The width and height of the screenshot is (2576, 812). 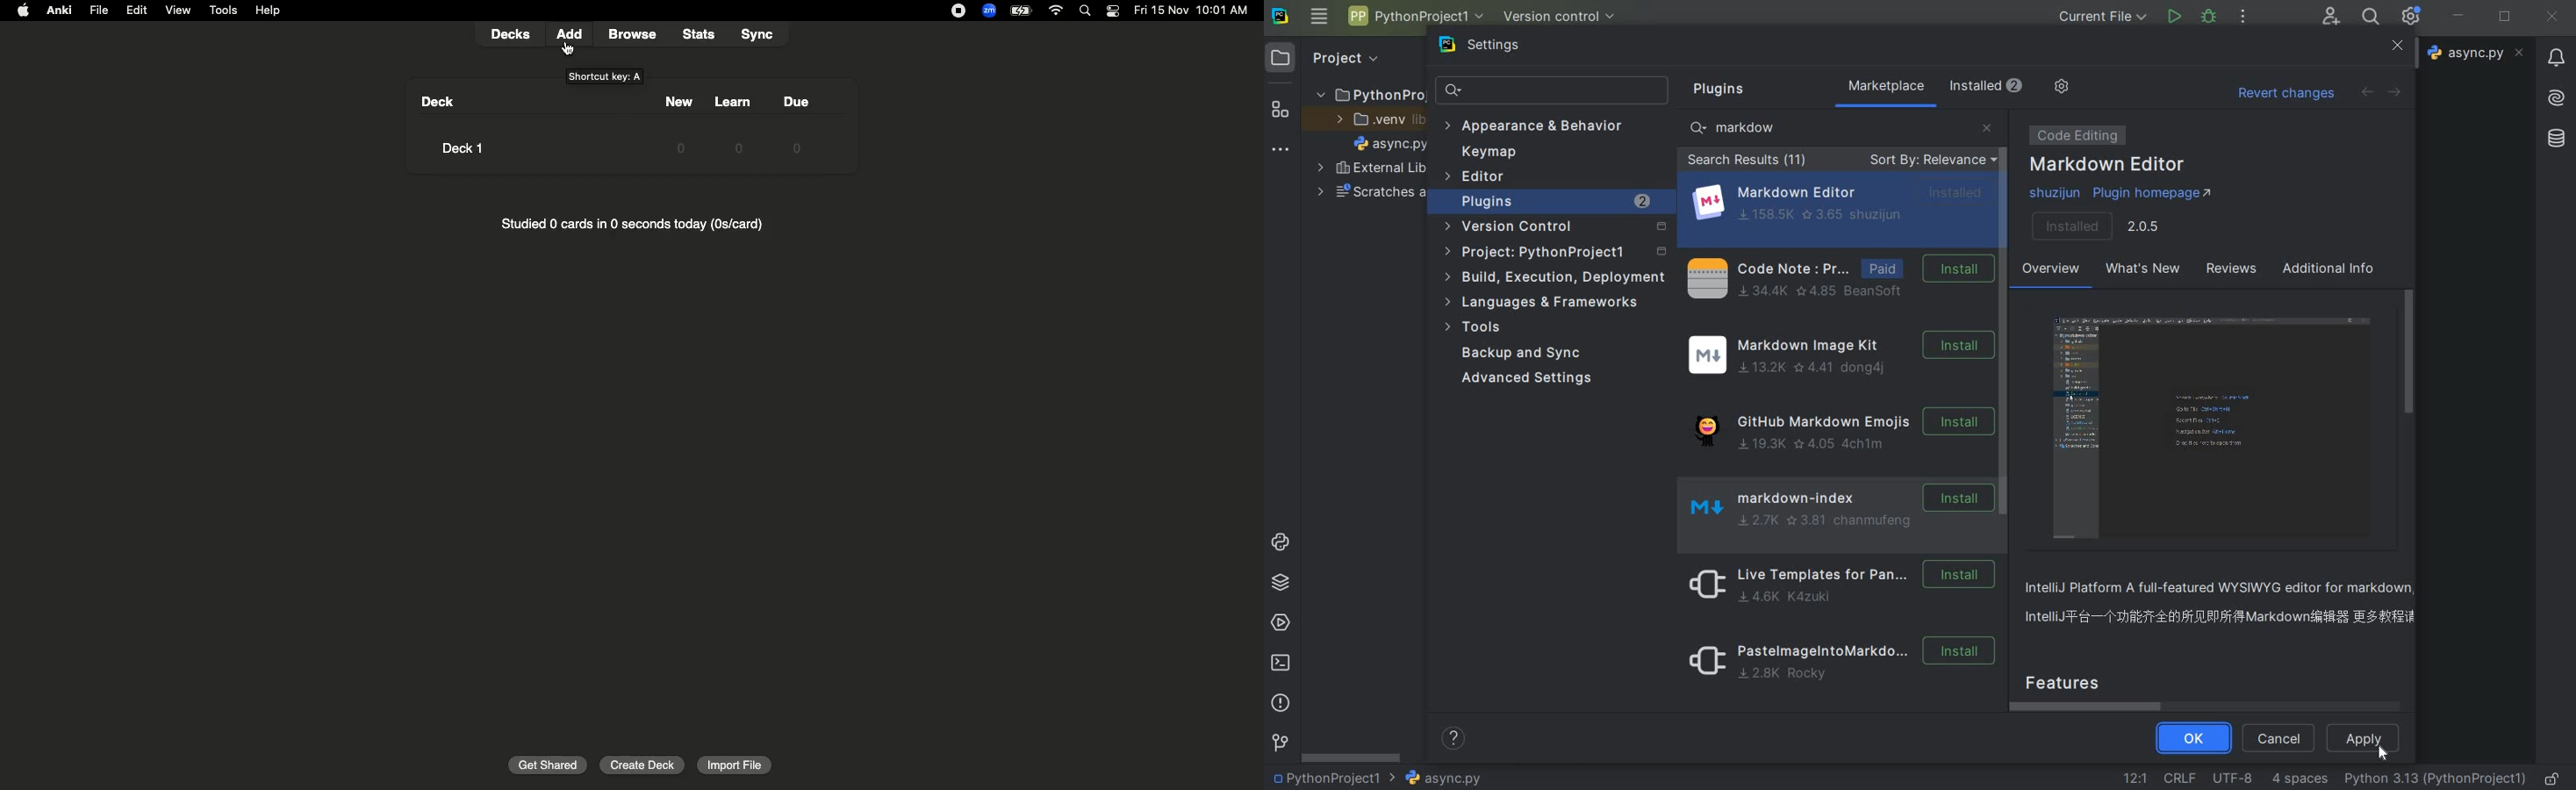 I want to click on file name, so click(x=1391, y=143).